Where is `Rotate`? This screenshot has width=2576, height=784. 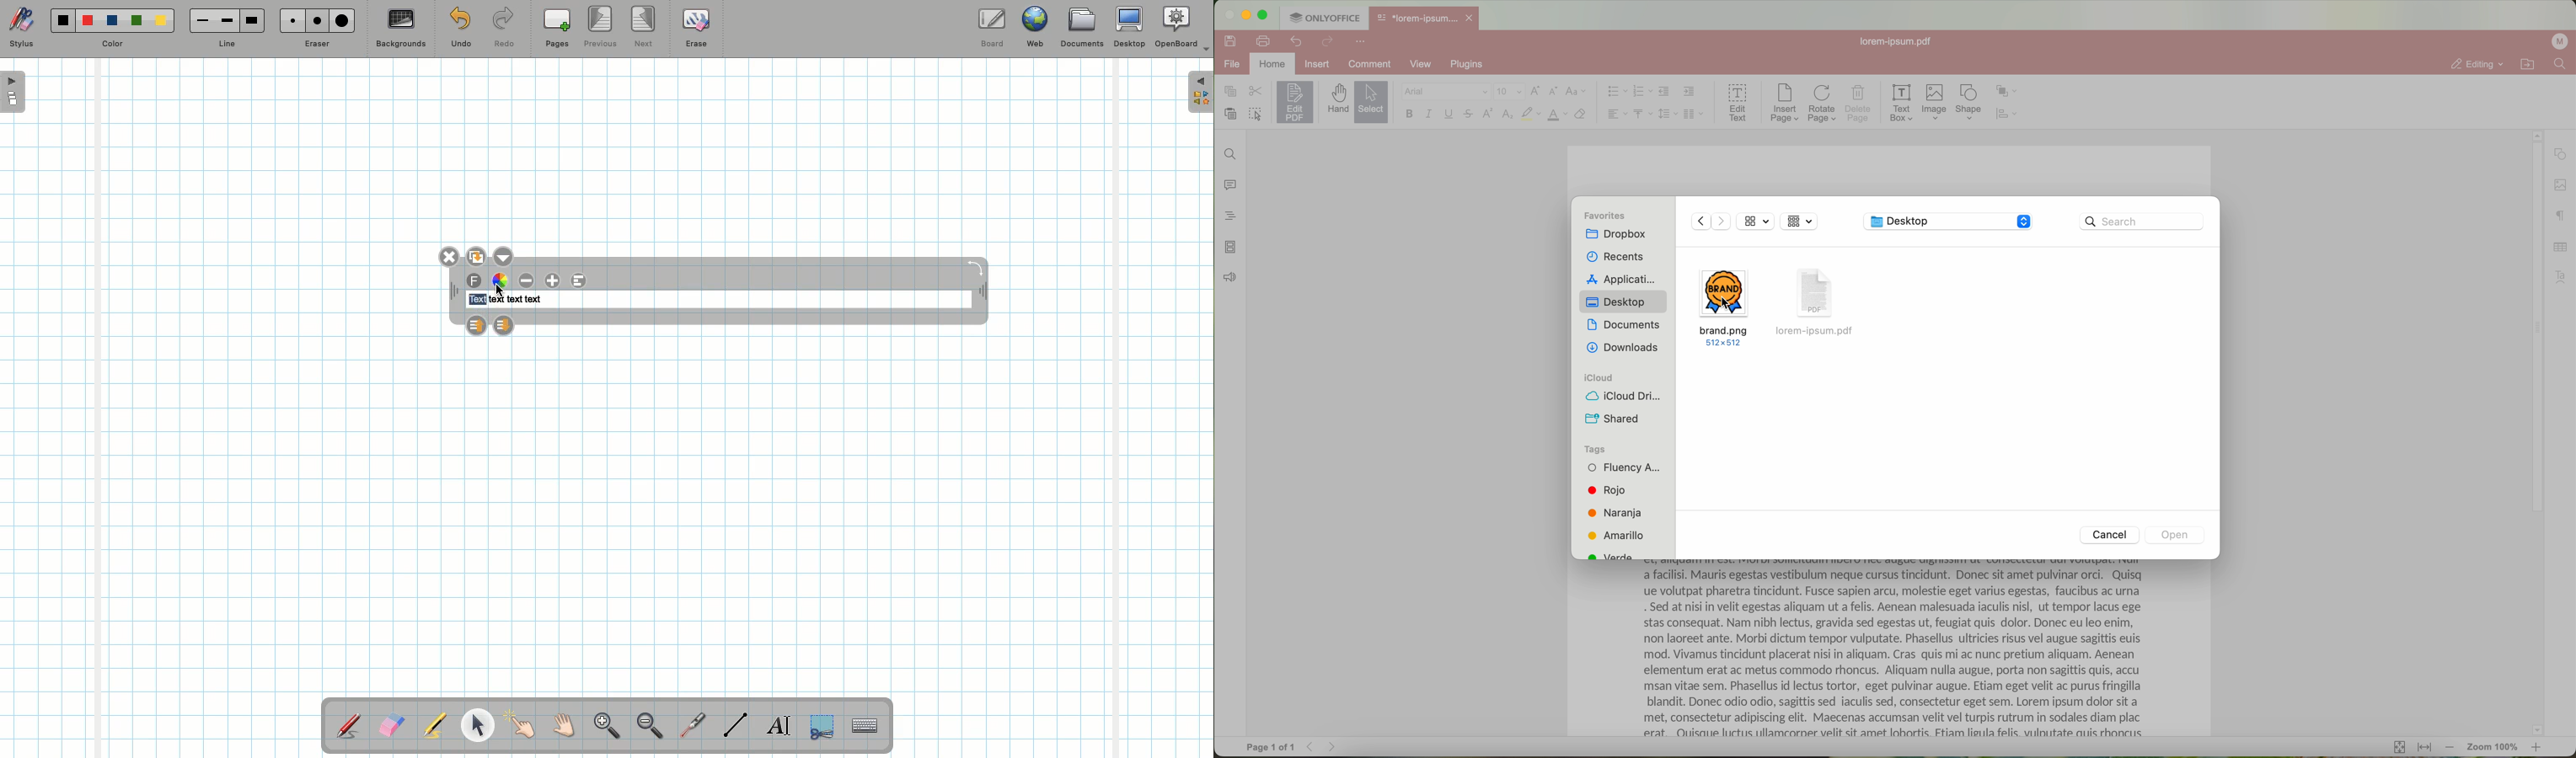 Rotate is located at coordinates (975, 267).